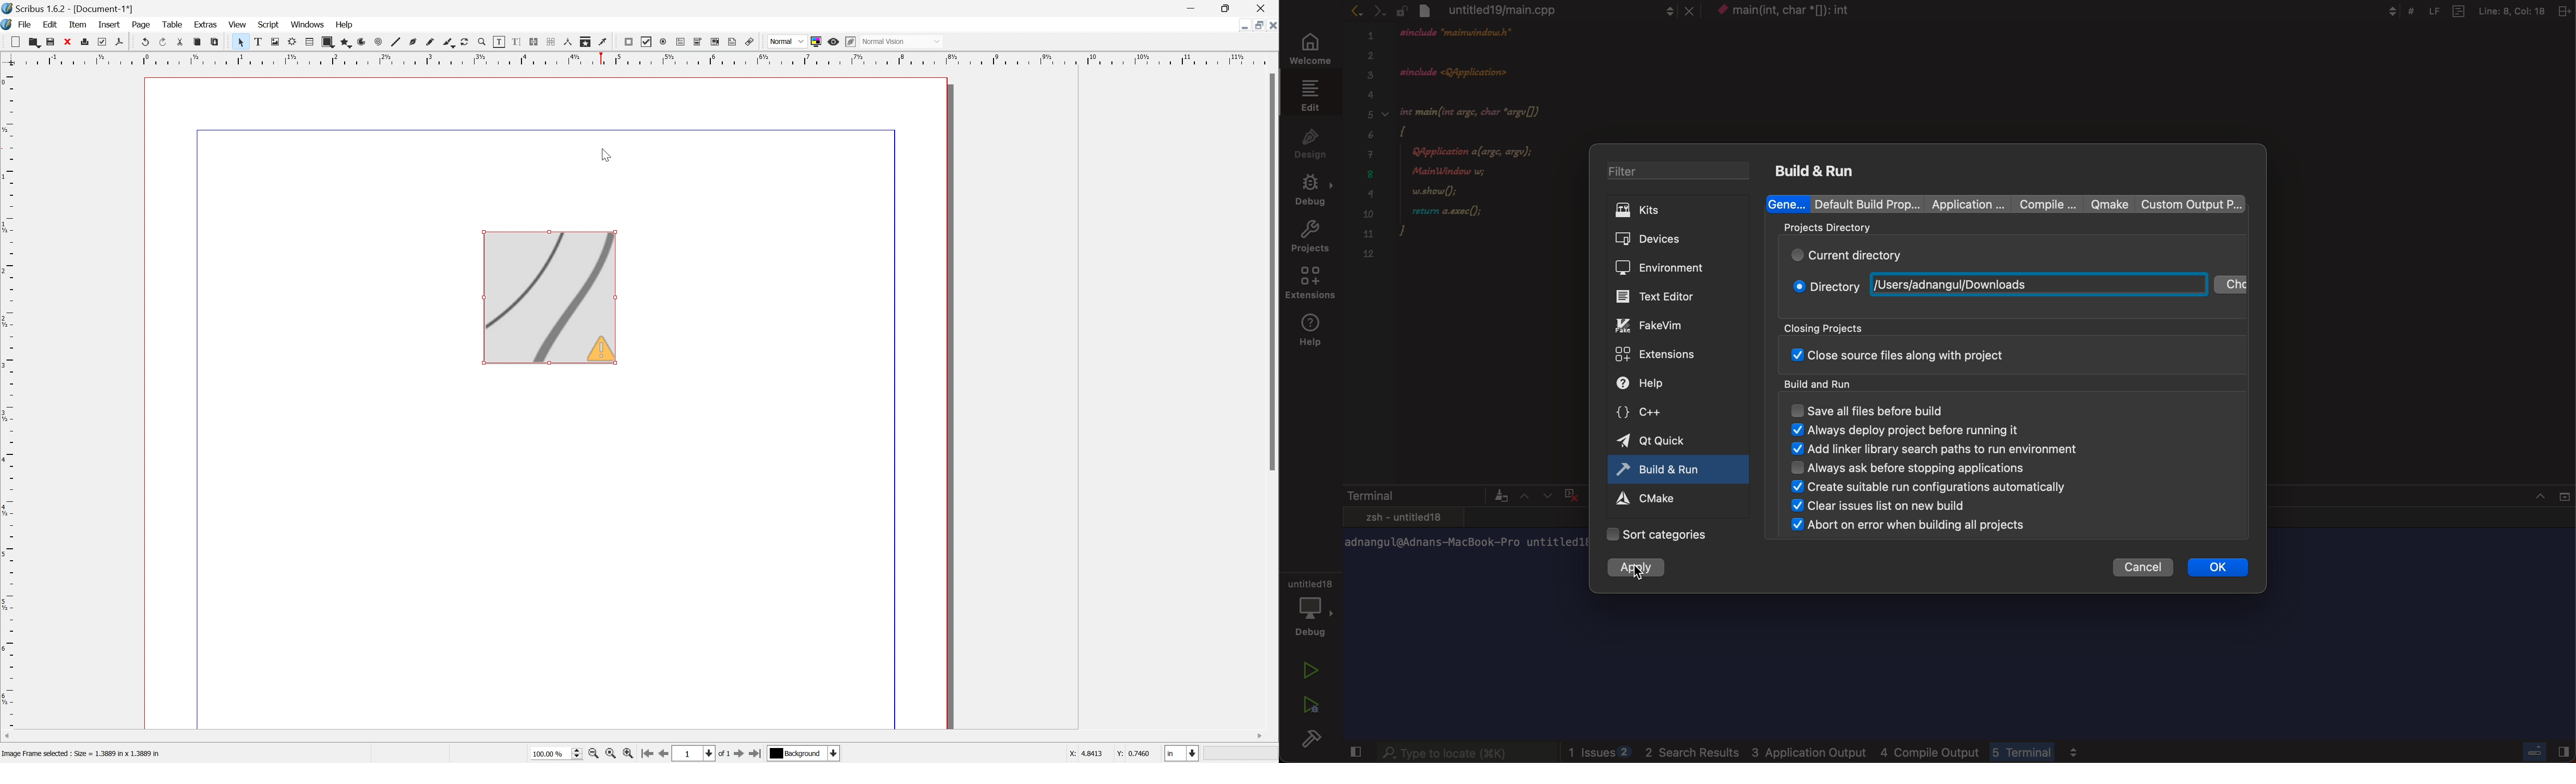  I want to click on Paste, so click(217, 42).